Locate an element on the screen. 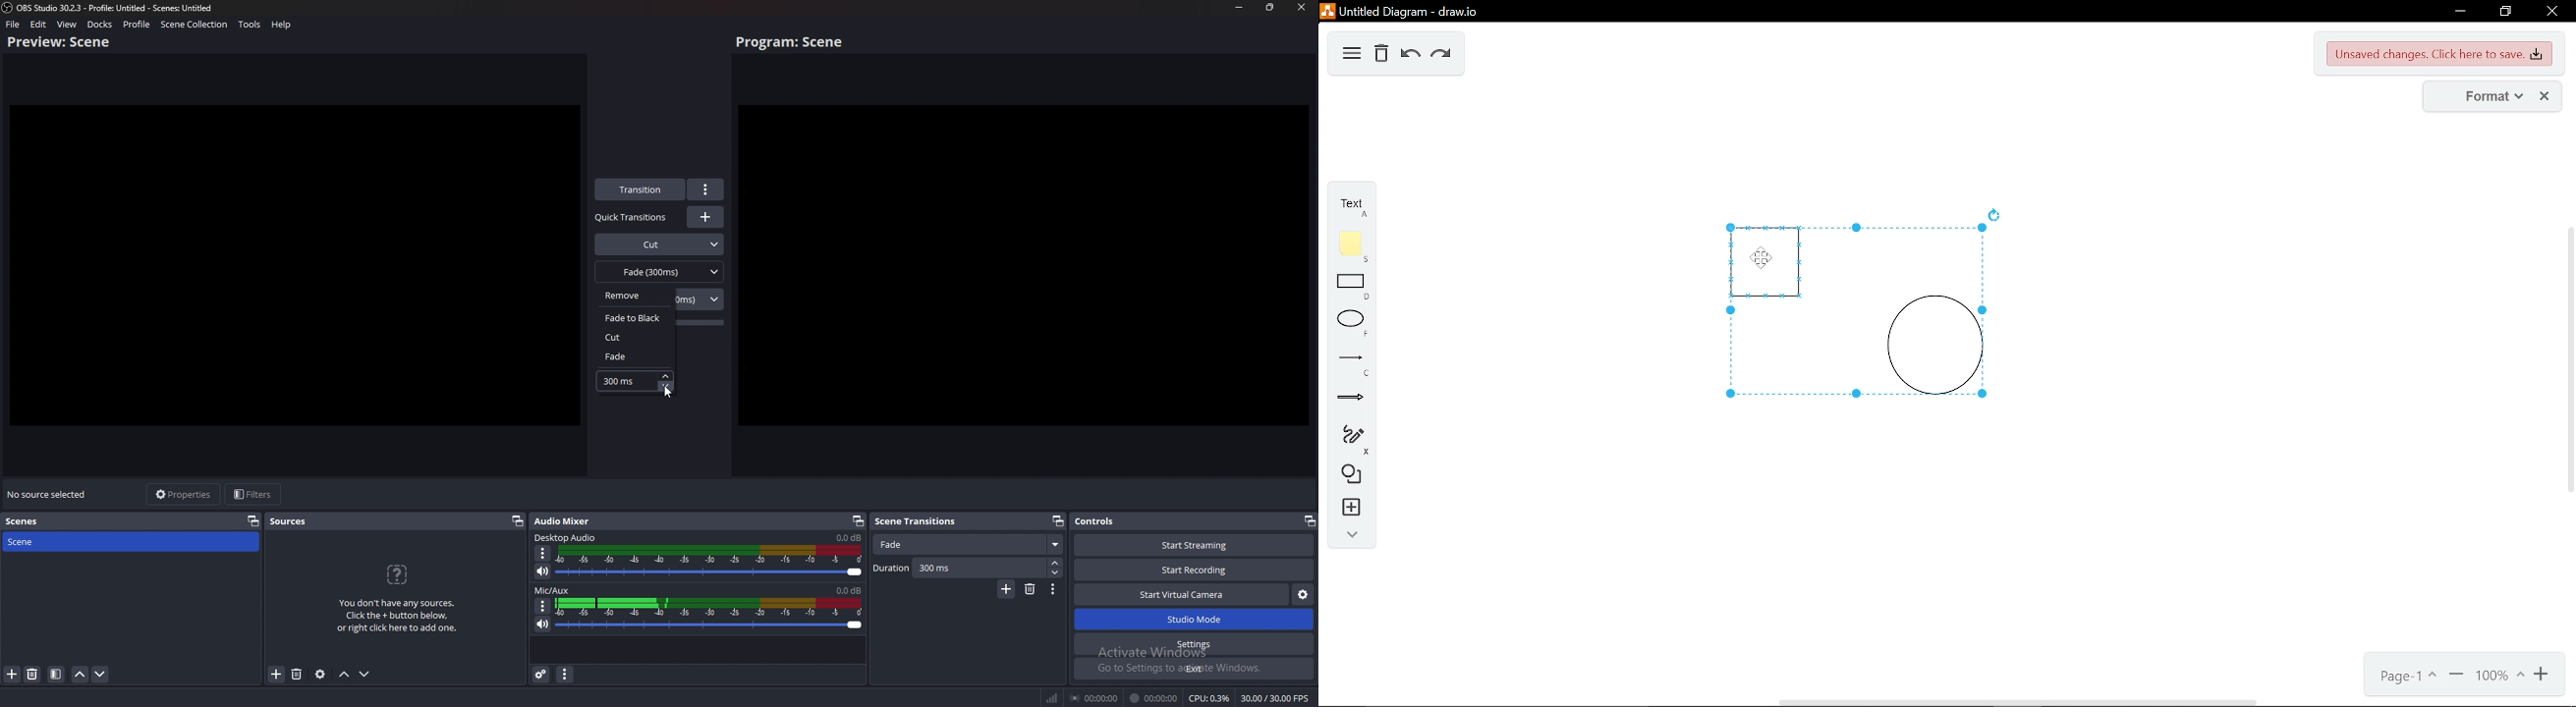 Image resolution: width=2576 pixels, height=728 pixels.  00:00:00 is located at coordinates (1154, 698).